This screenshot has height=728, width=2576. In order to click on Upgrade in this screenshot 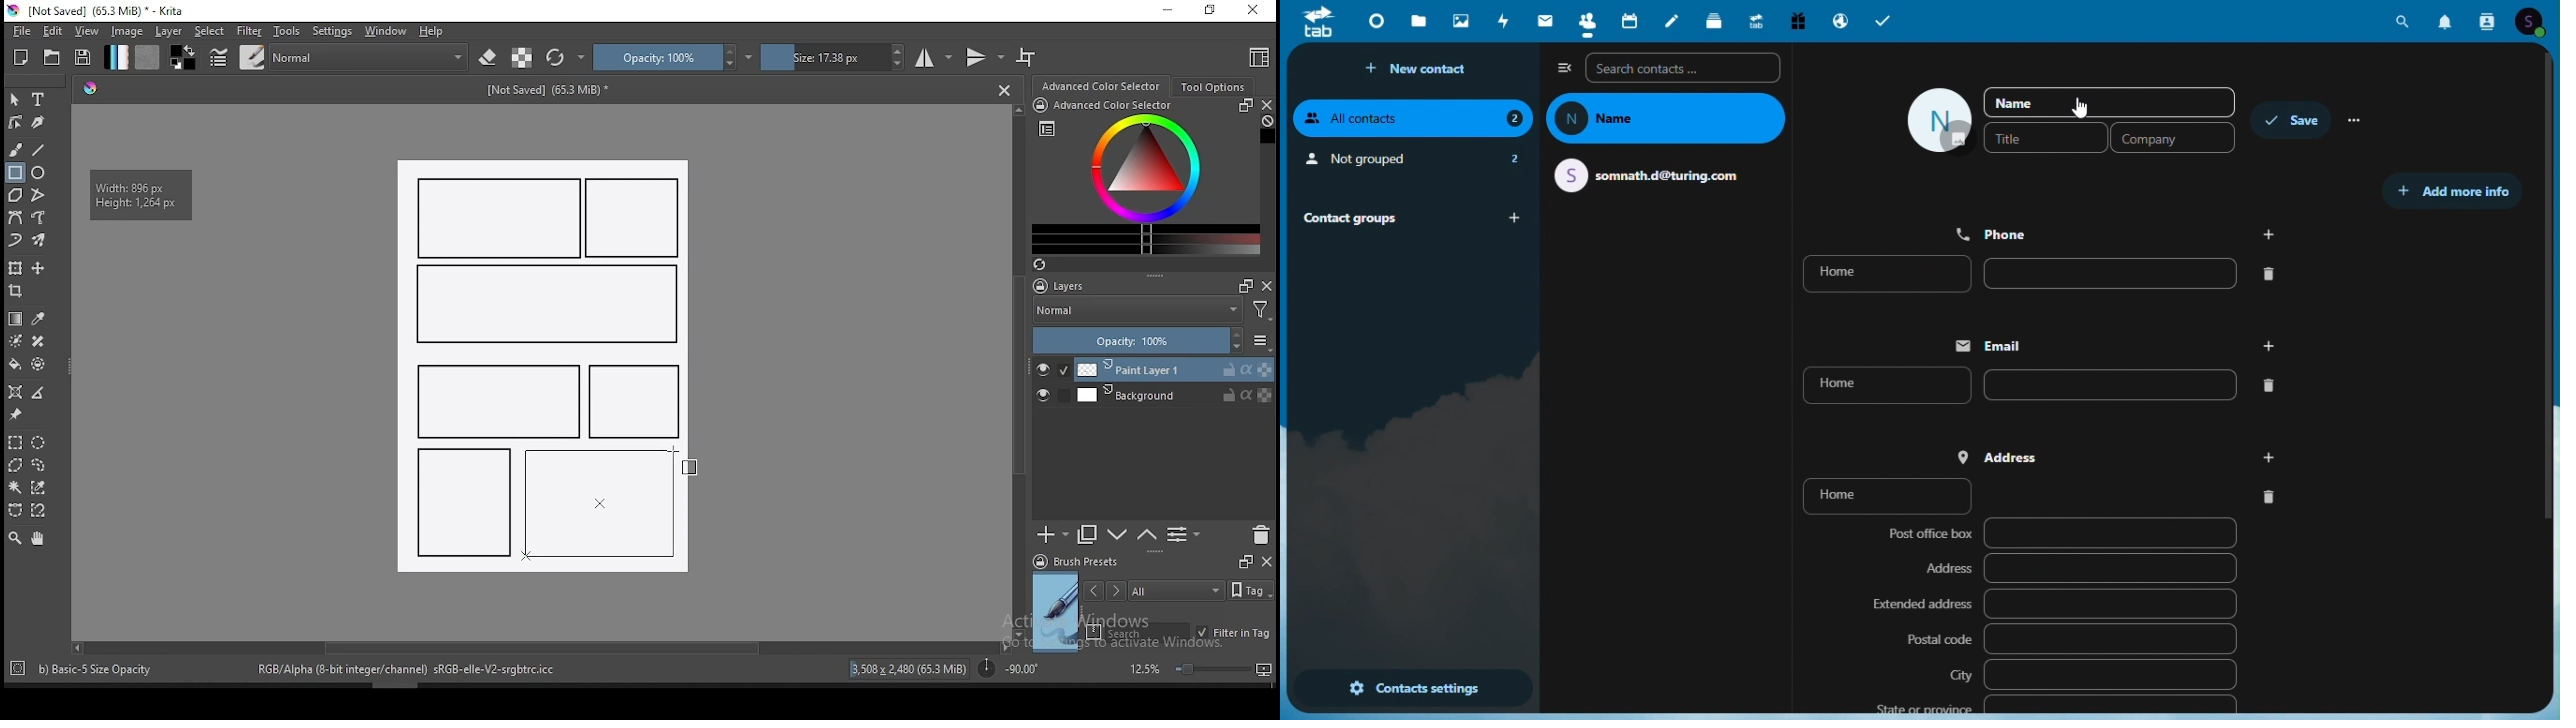, I will do `click(1756, 19)`.